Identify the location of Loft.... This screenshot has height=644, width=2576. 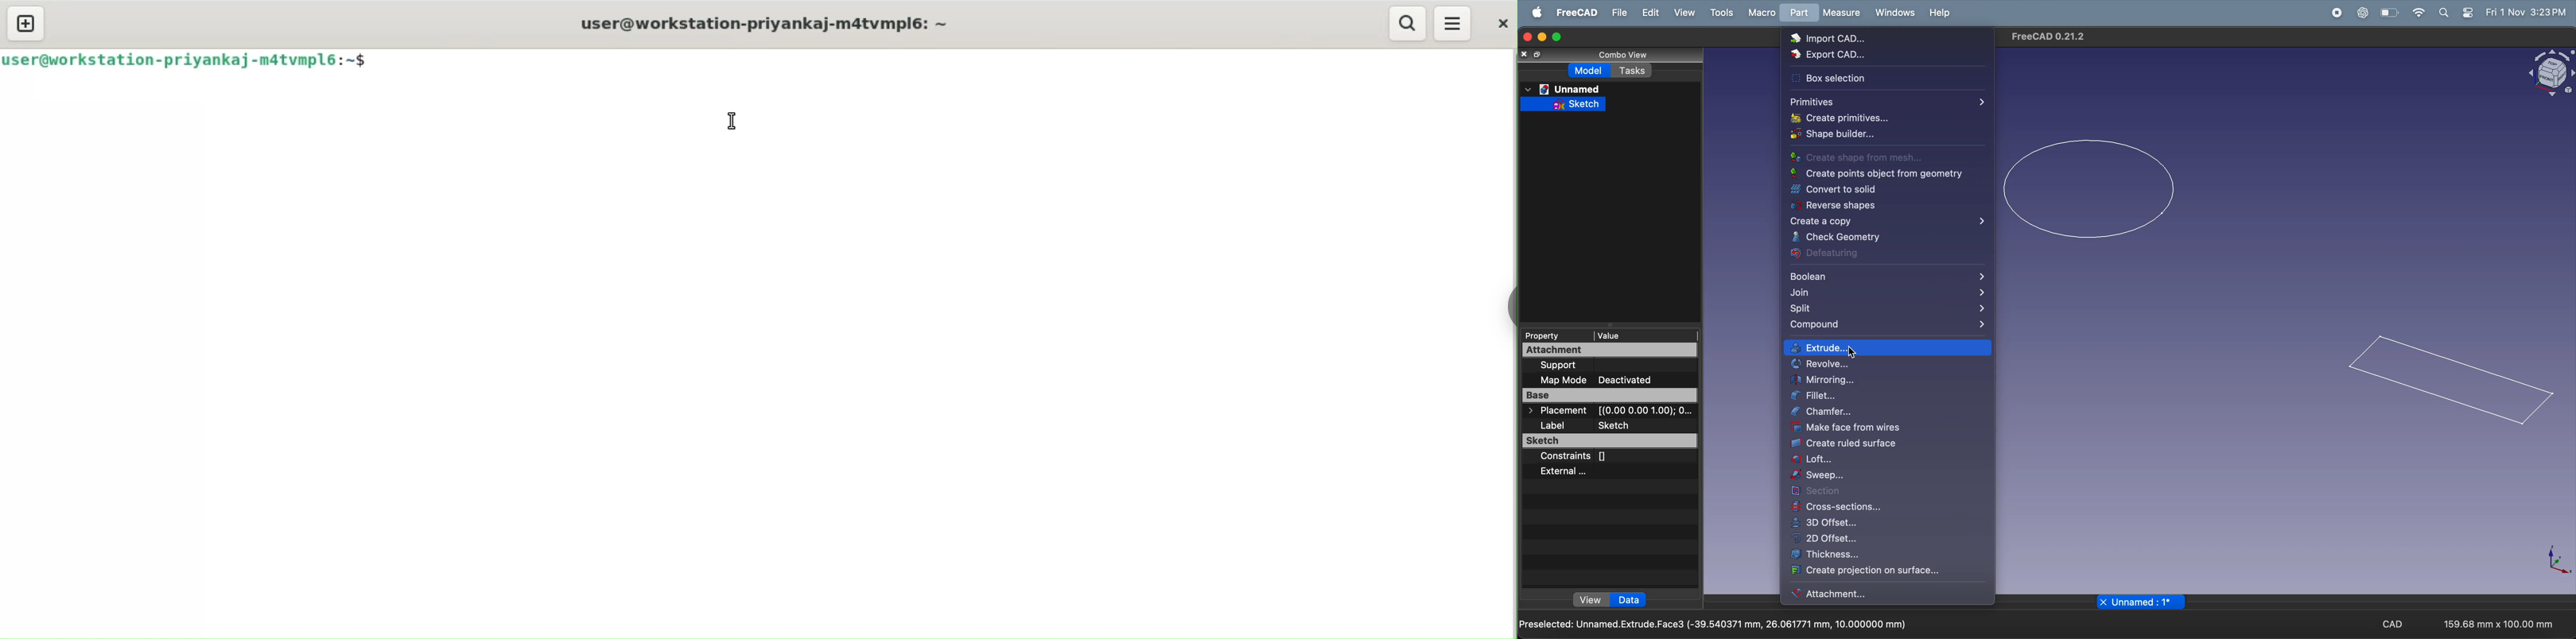
(1884, 459).